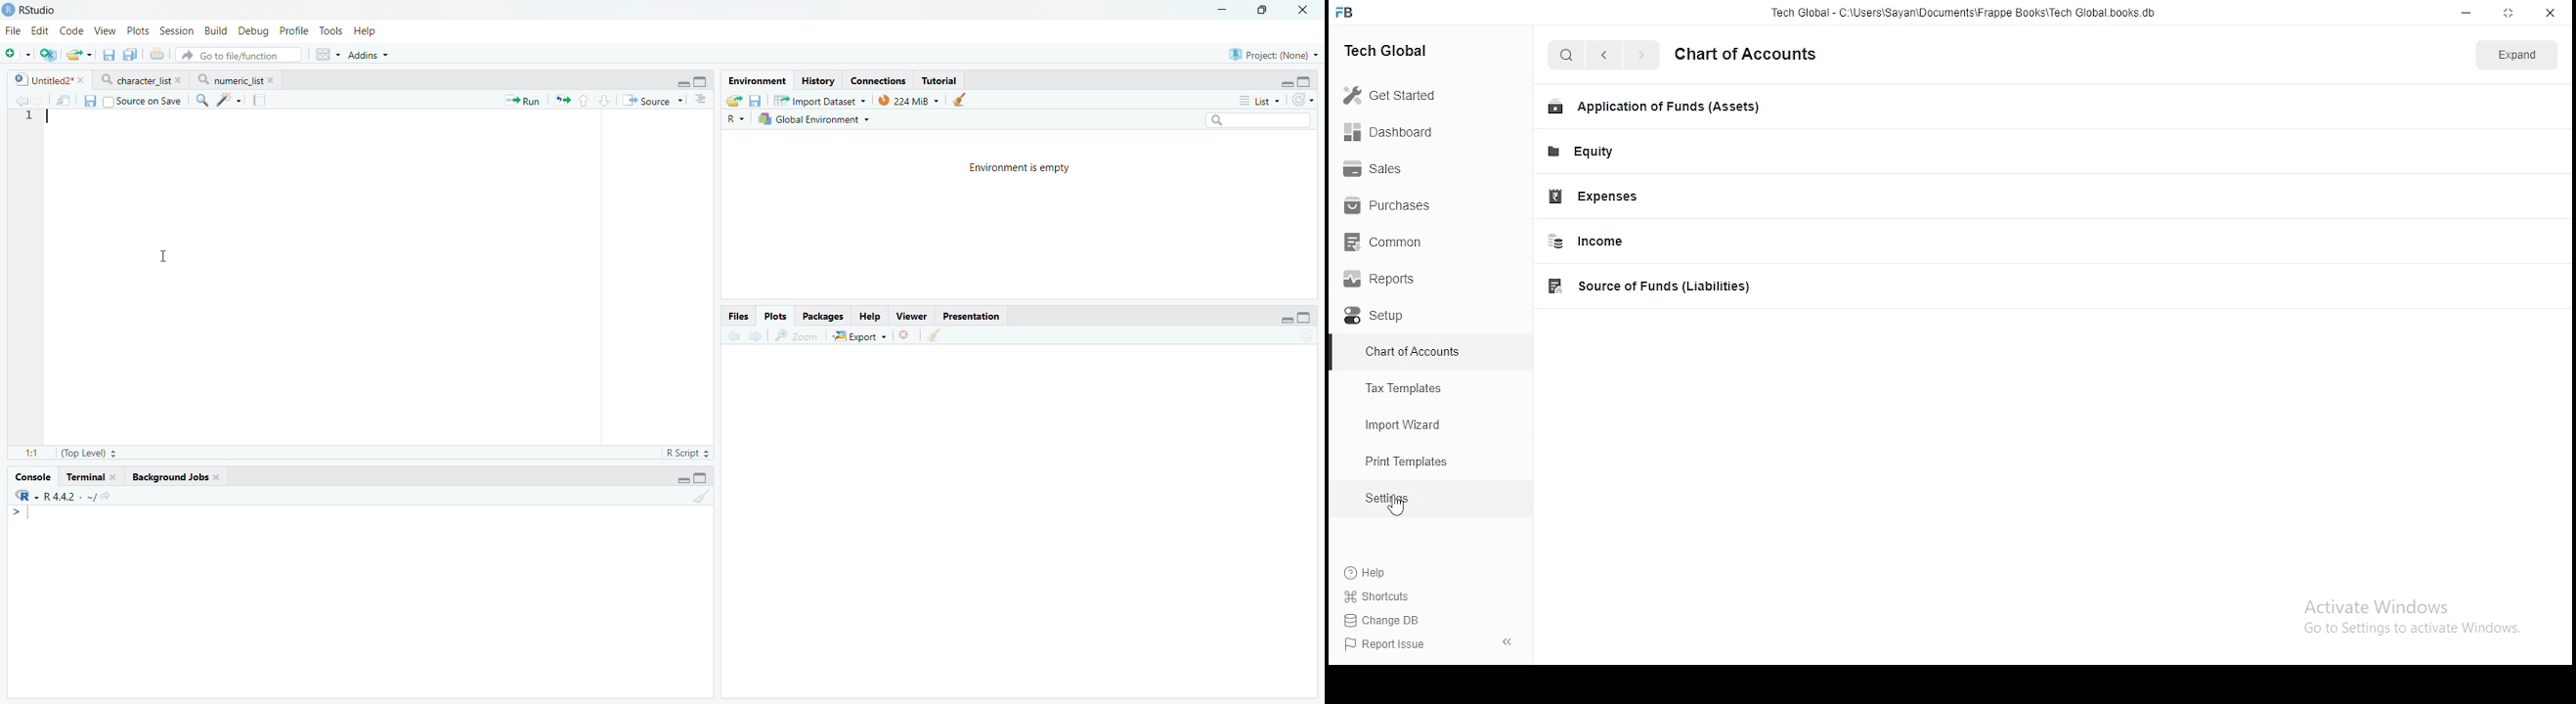  Describe the element at coordinates (40, 30) in the screenshot. I see `Edit` at that location.